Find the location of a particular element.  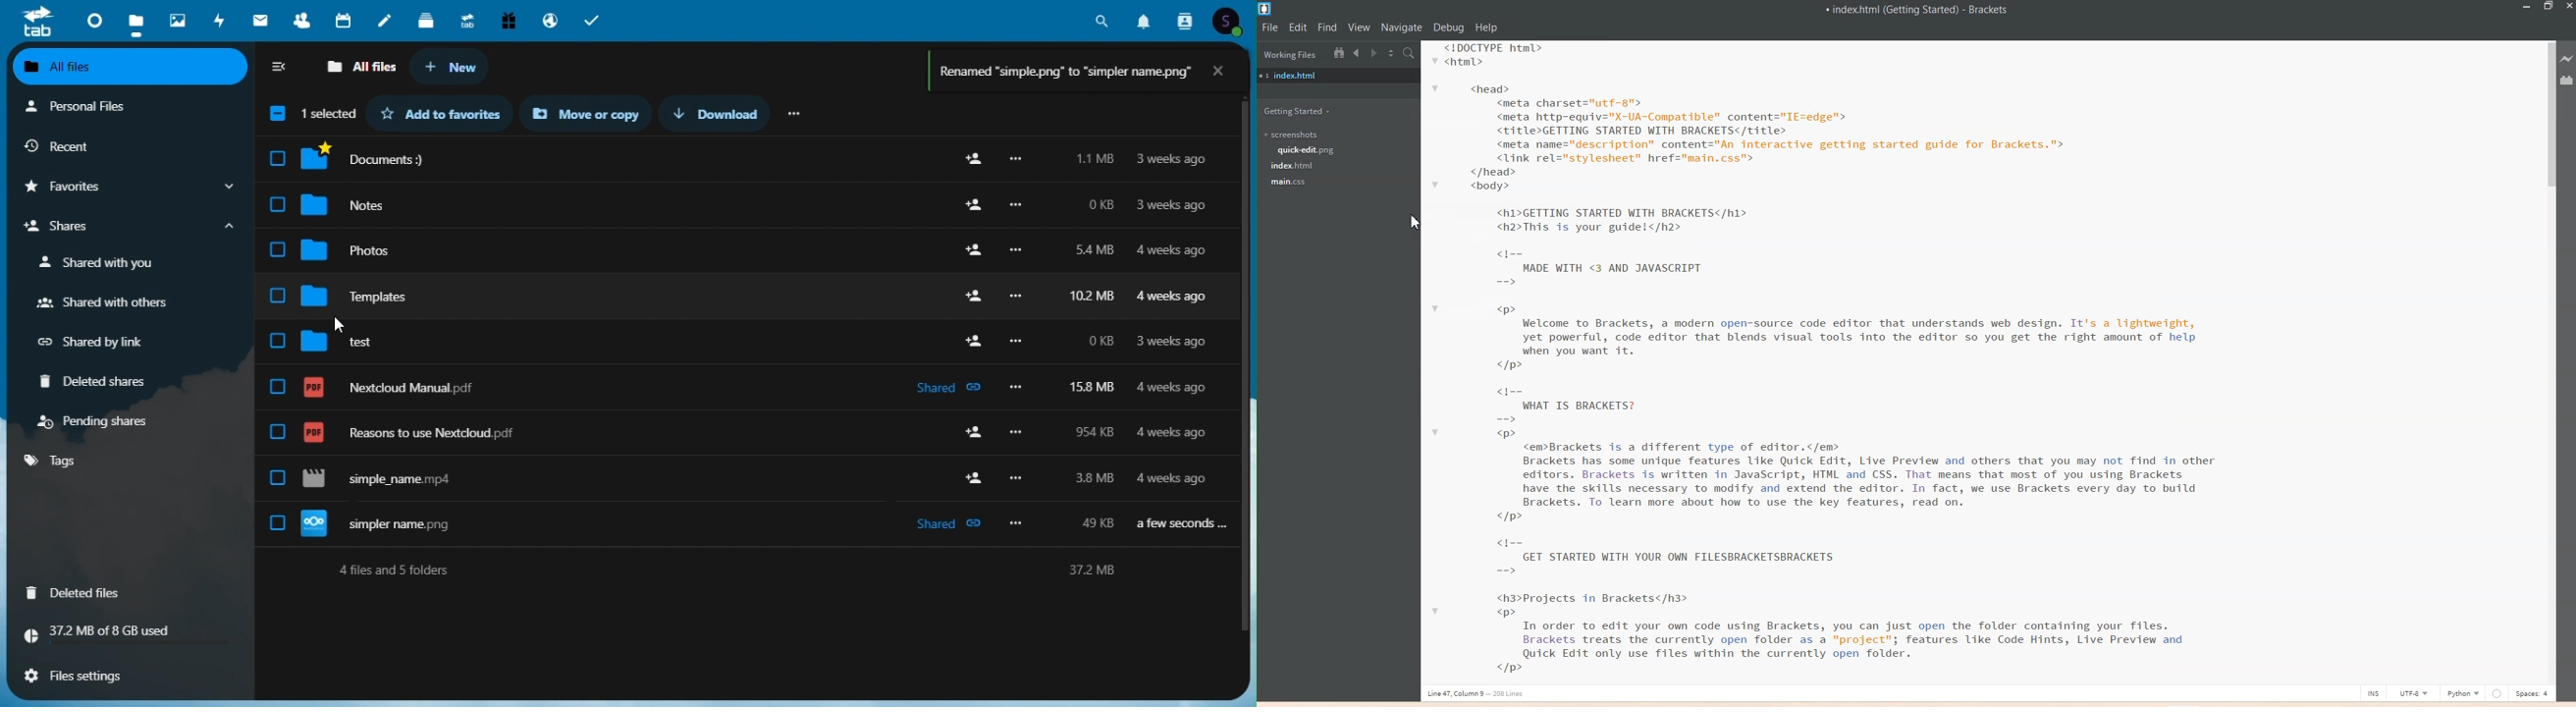

4 files and 5 folders is located at coordinates (748, 570).